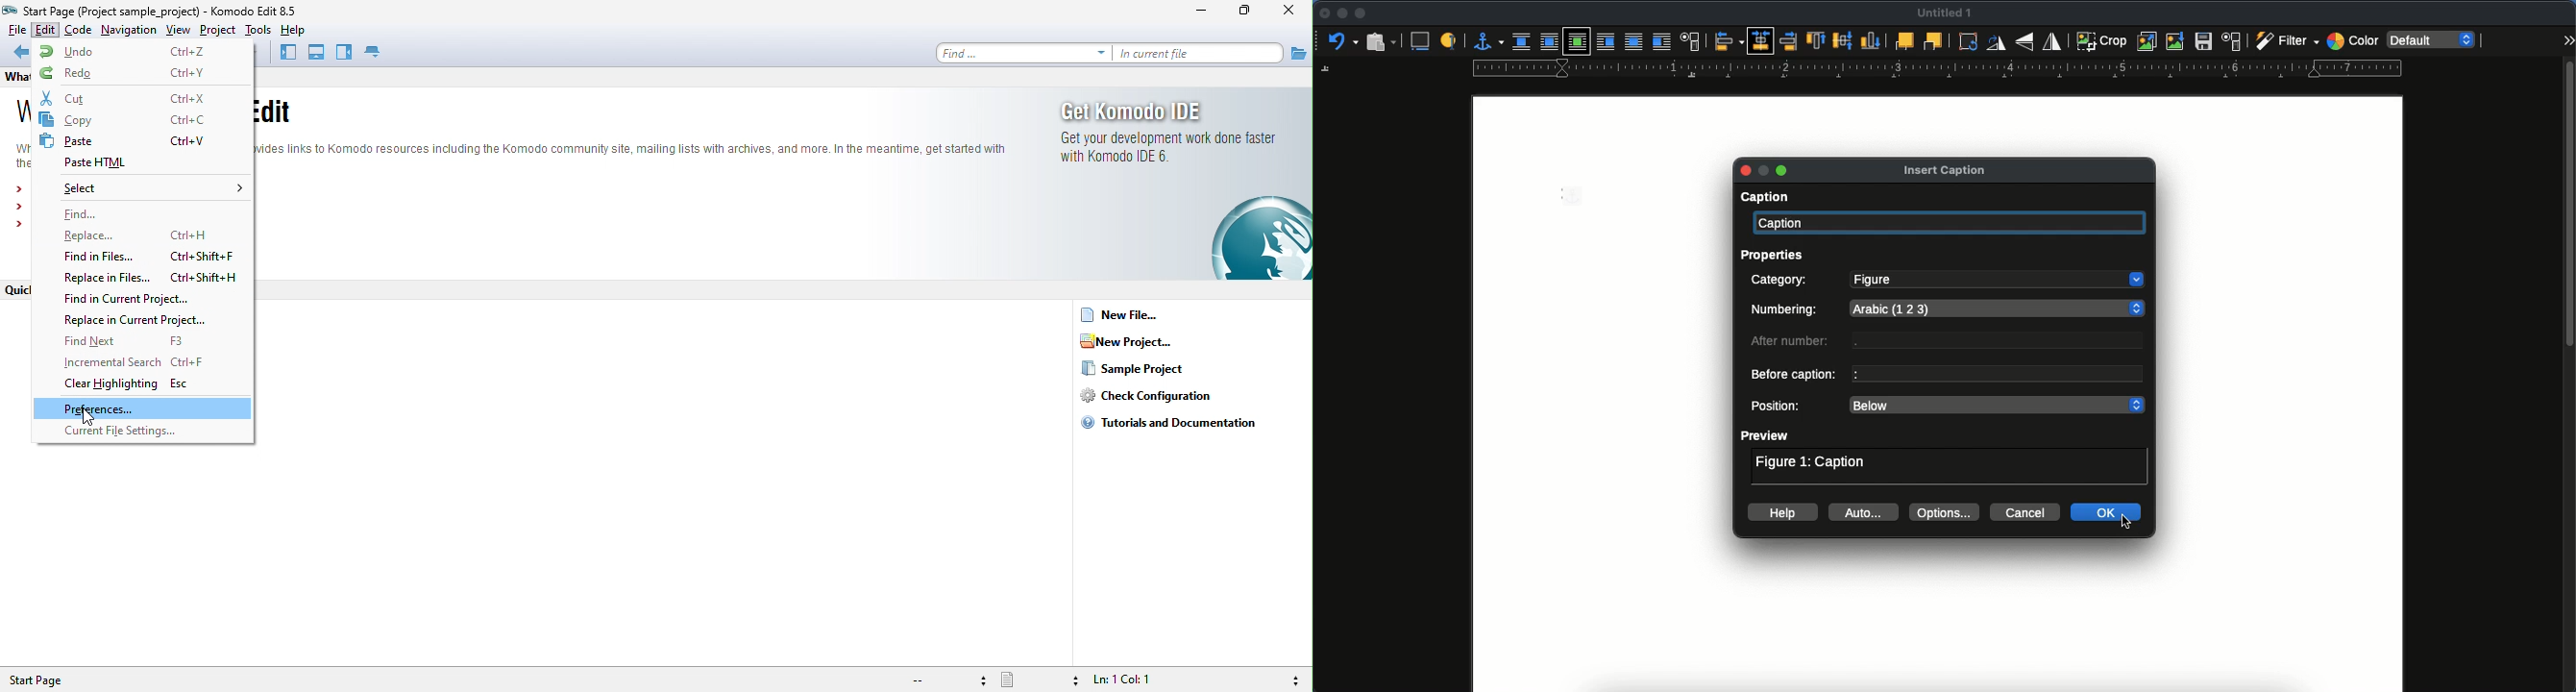  What do you see at coordinates (1691, 41) in the screenshot?
I see `text wrap` at bounding box center [1691, 41].